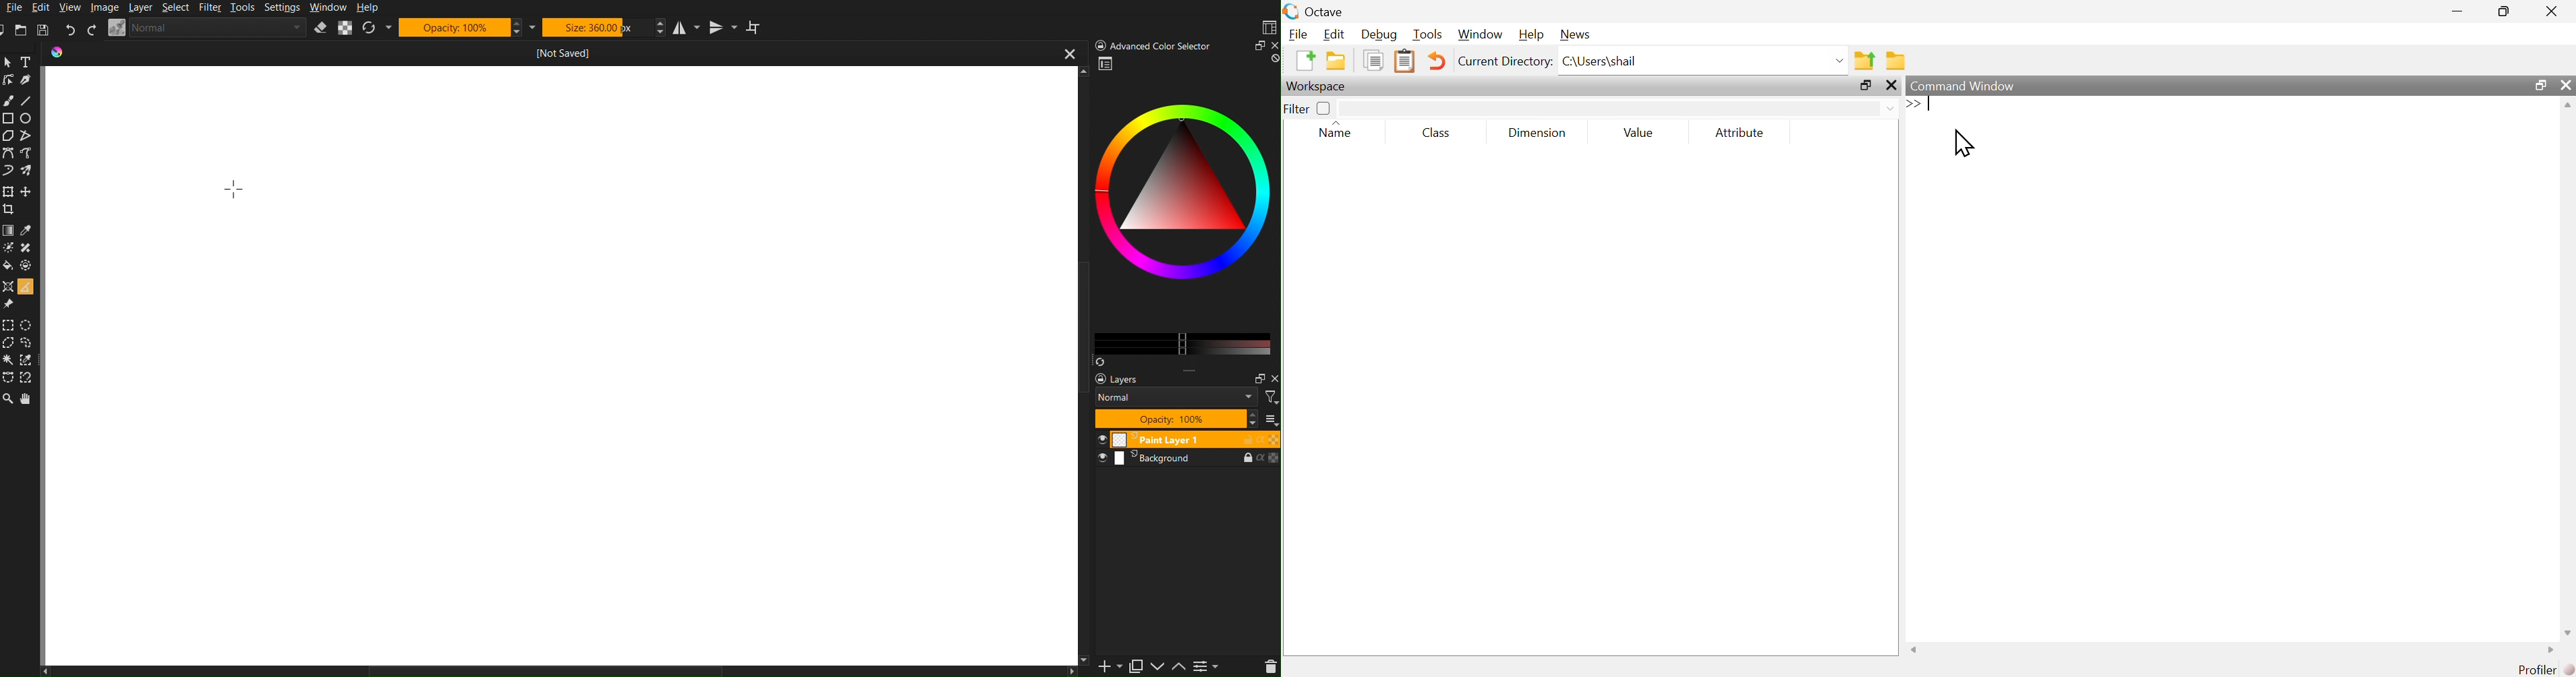 Image resolution: width=2576 pixels, height=700 pixels. What do you see at coordinates (1140, 666) in the screenshot?
I see `Copy` at bounding box center [1140, 666].